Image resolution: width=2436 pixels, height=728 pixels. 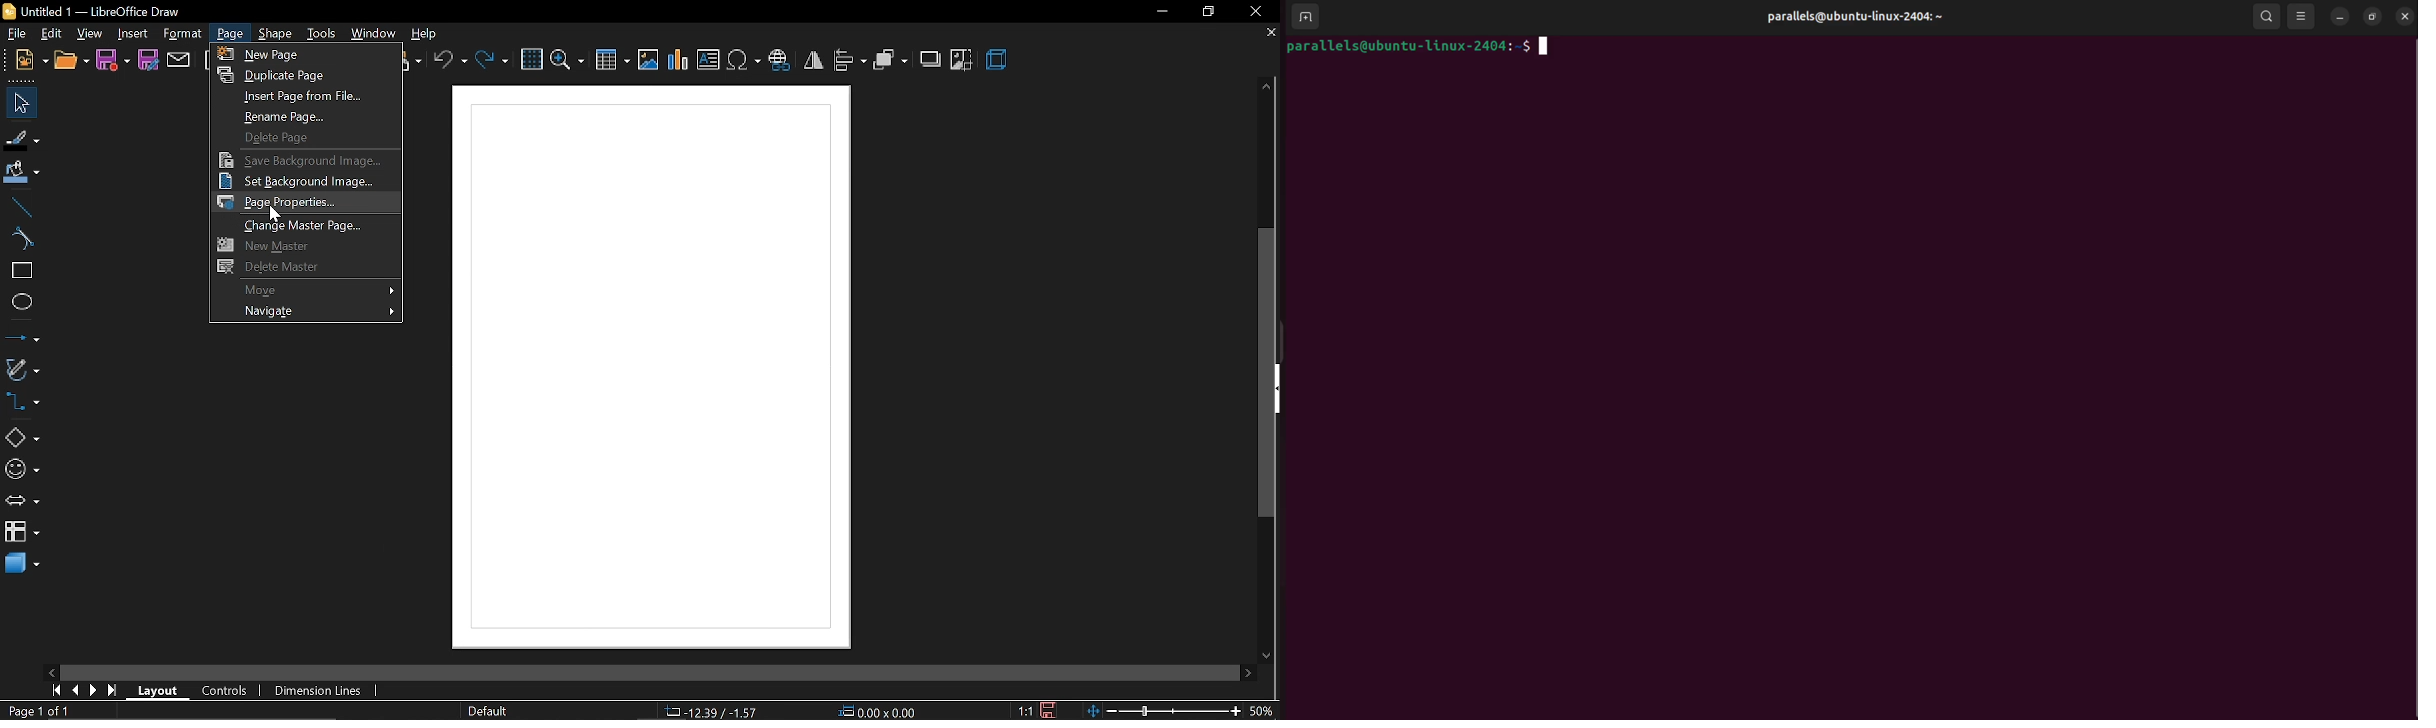 What do you see at coordinates (306, 159) in the screenshot?
I see `save background image` at bounding box center [306, 159].